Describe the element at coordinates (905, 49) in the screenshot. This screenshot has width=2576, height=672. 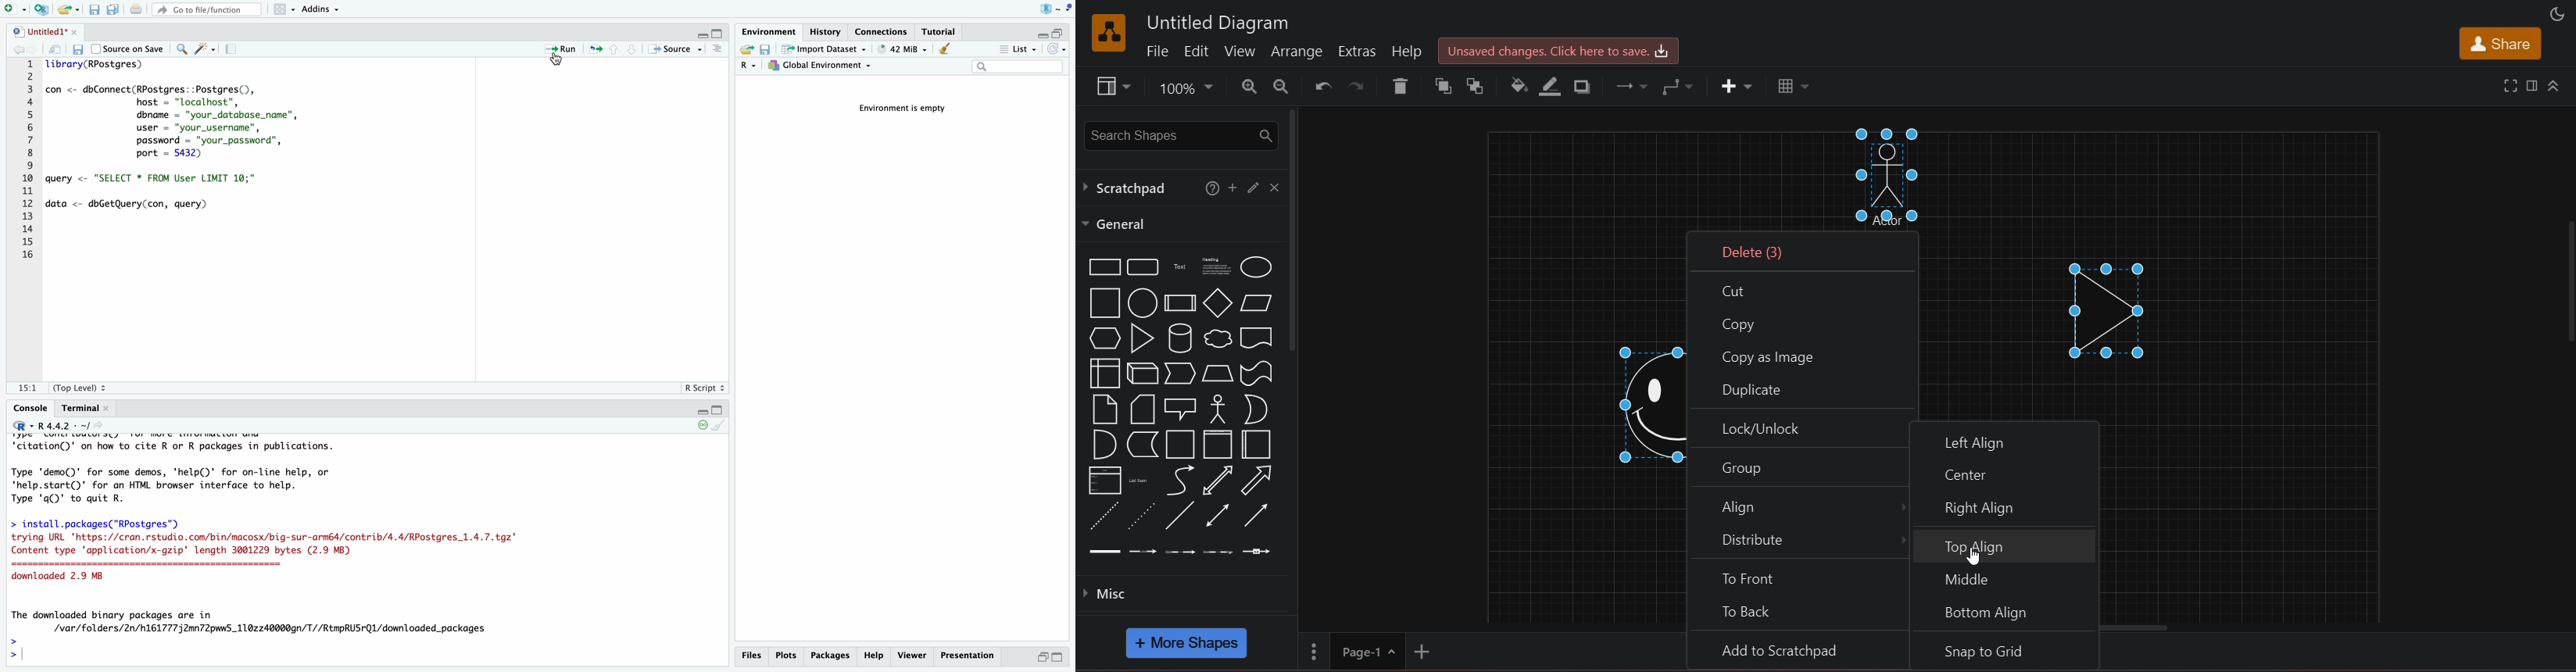
I see `148 MiB` at that location.